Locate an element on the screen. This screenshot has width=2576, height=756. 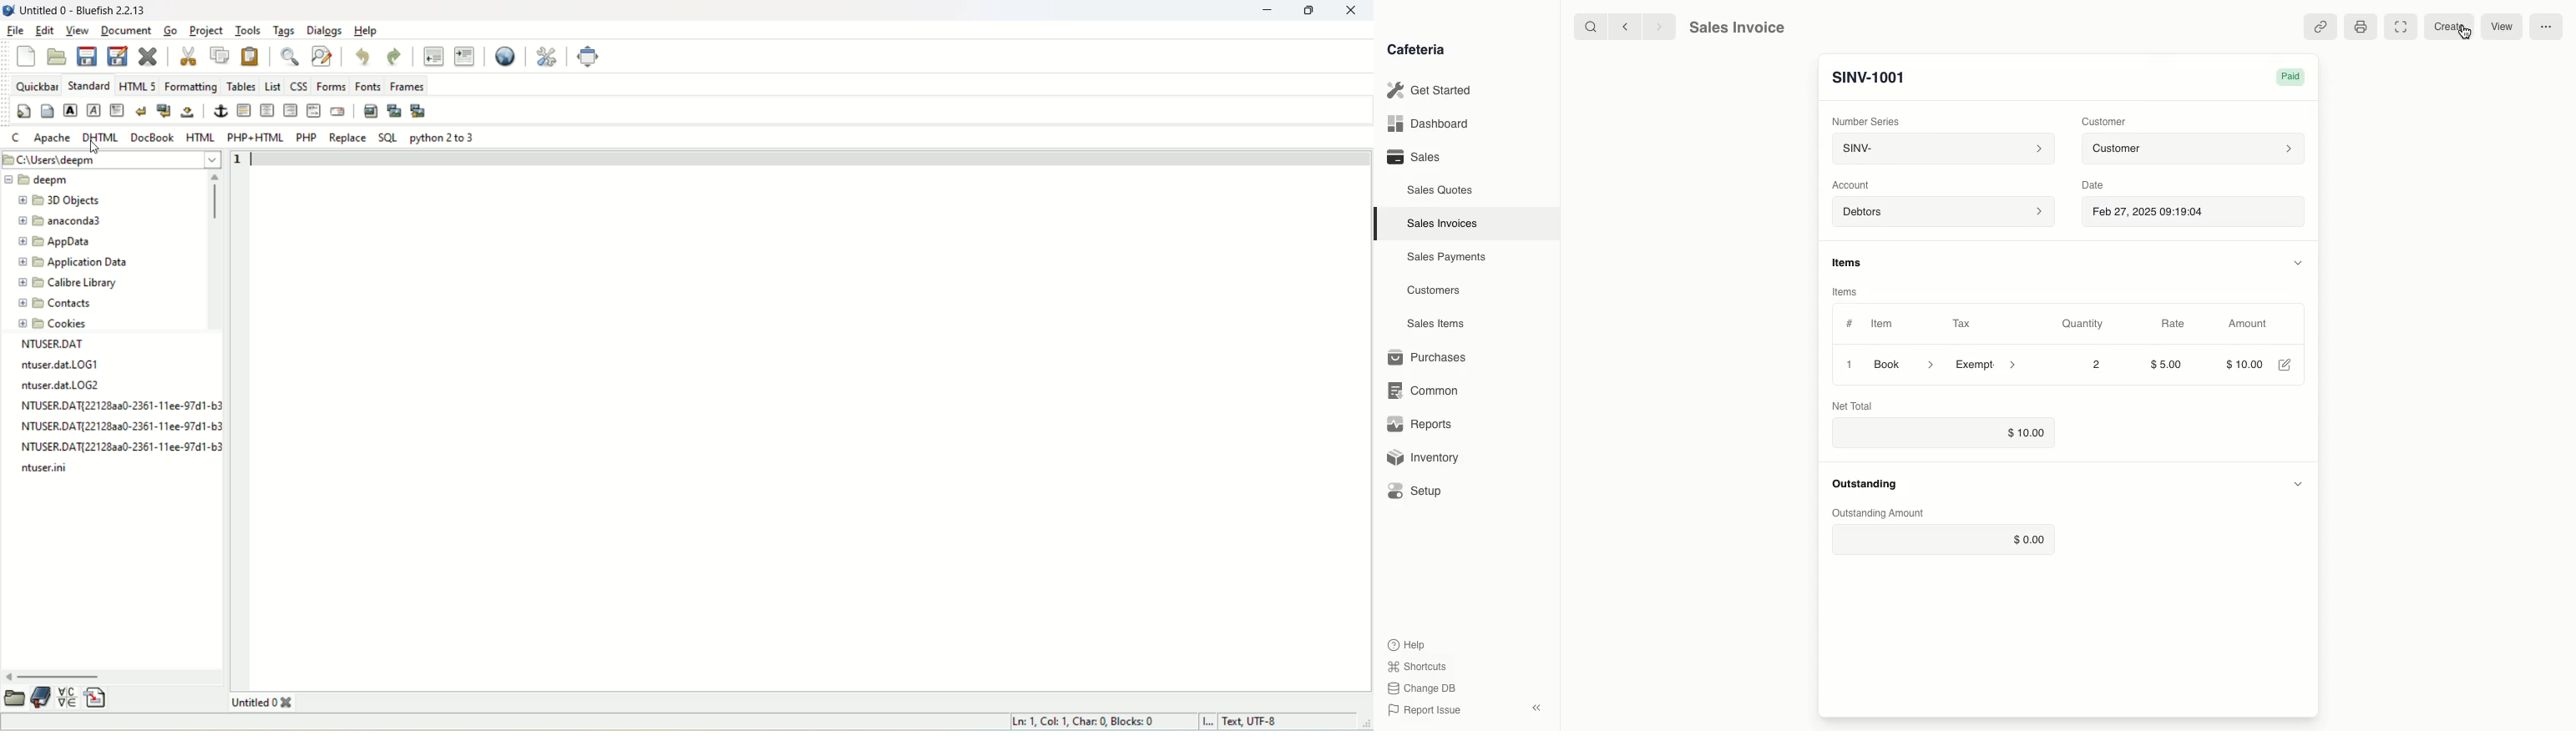
formatting is located at coordinates (191, 87).